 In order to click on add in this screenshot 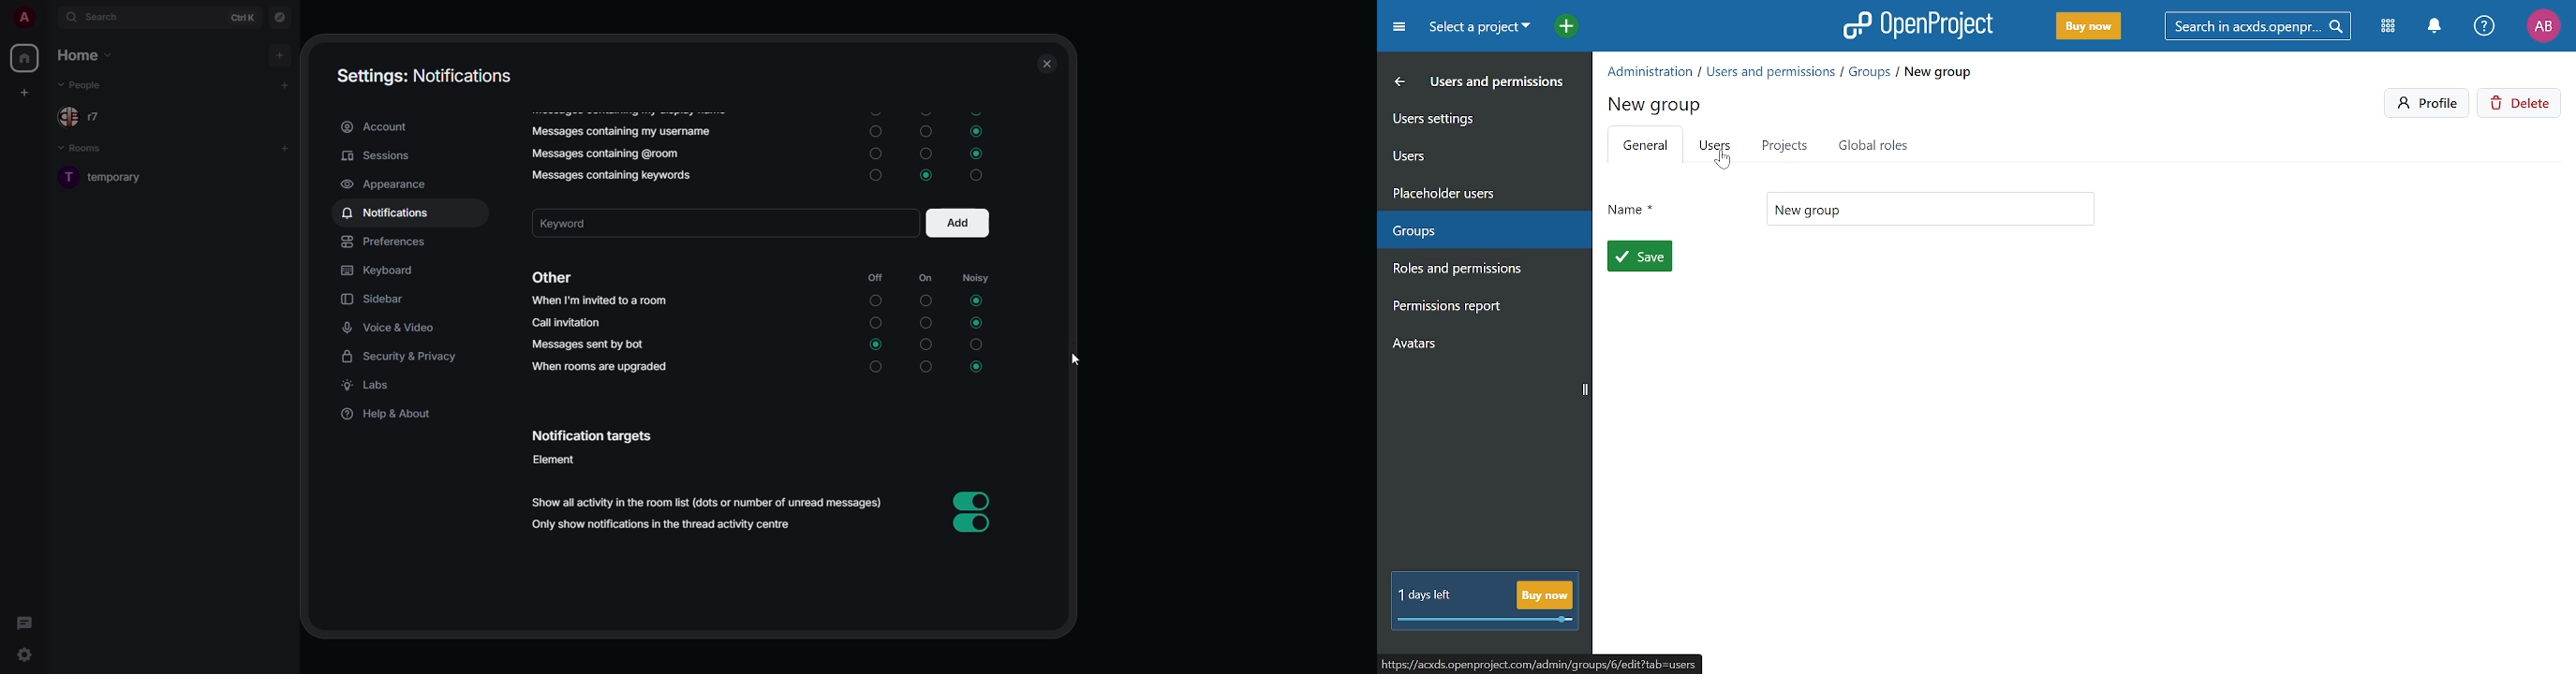, I will do `click(288, 82)`.